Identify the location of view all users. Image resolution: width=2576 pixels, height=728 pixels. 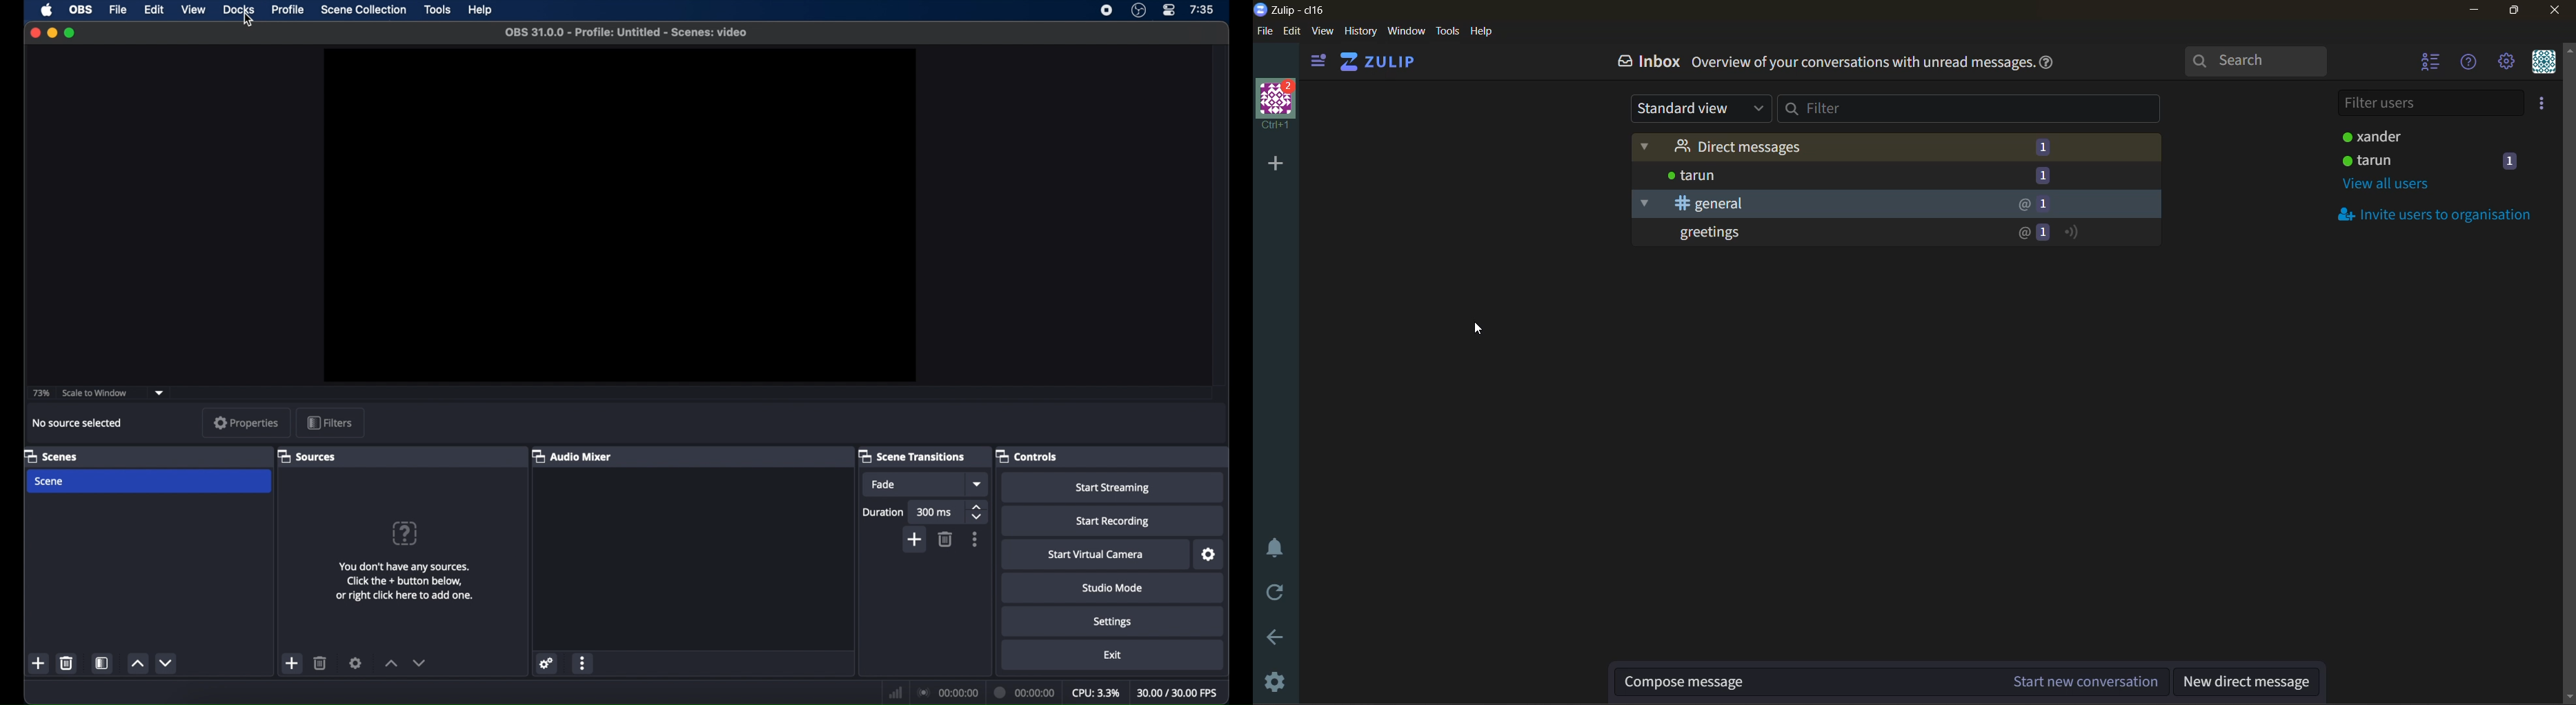
(2385, 188).